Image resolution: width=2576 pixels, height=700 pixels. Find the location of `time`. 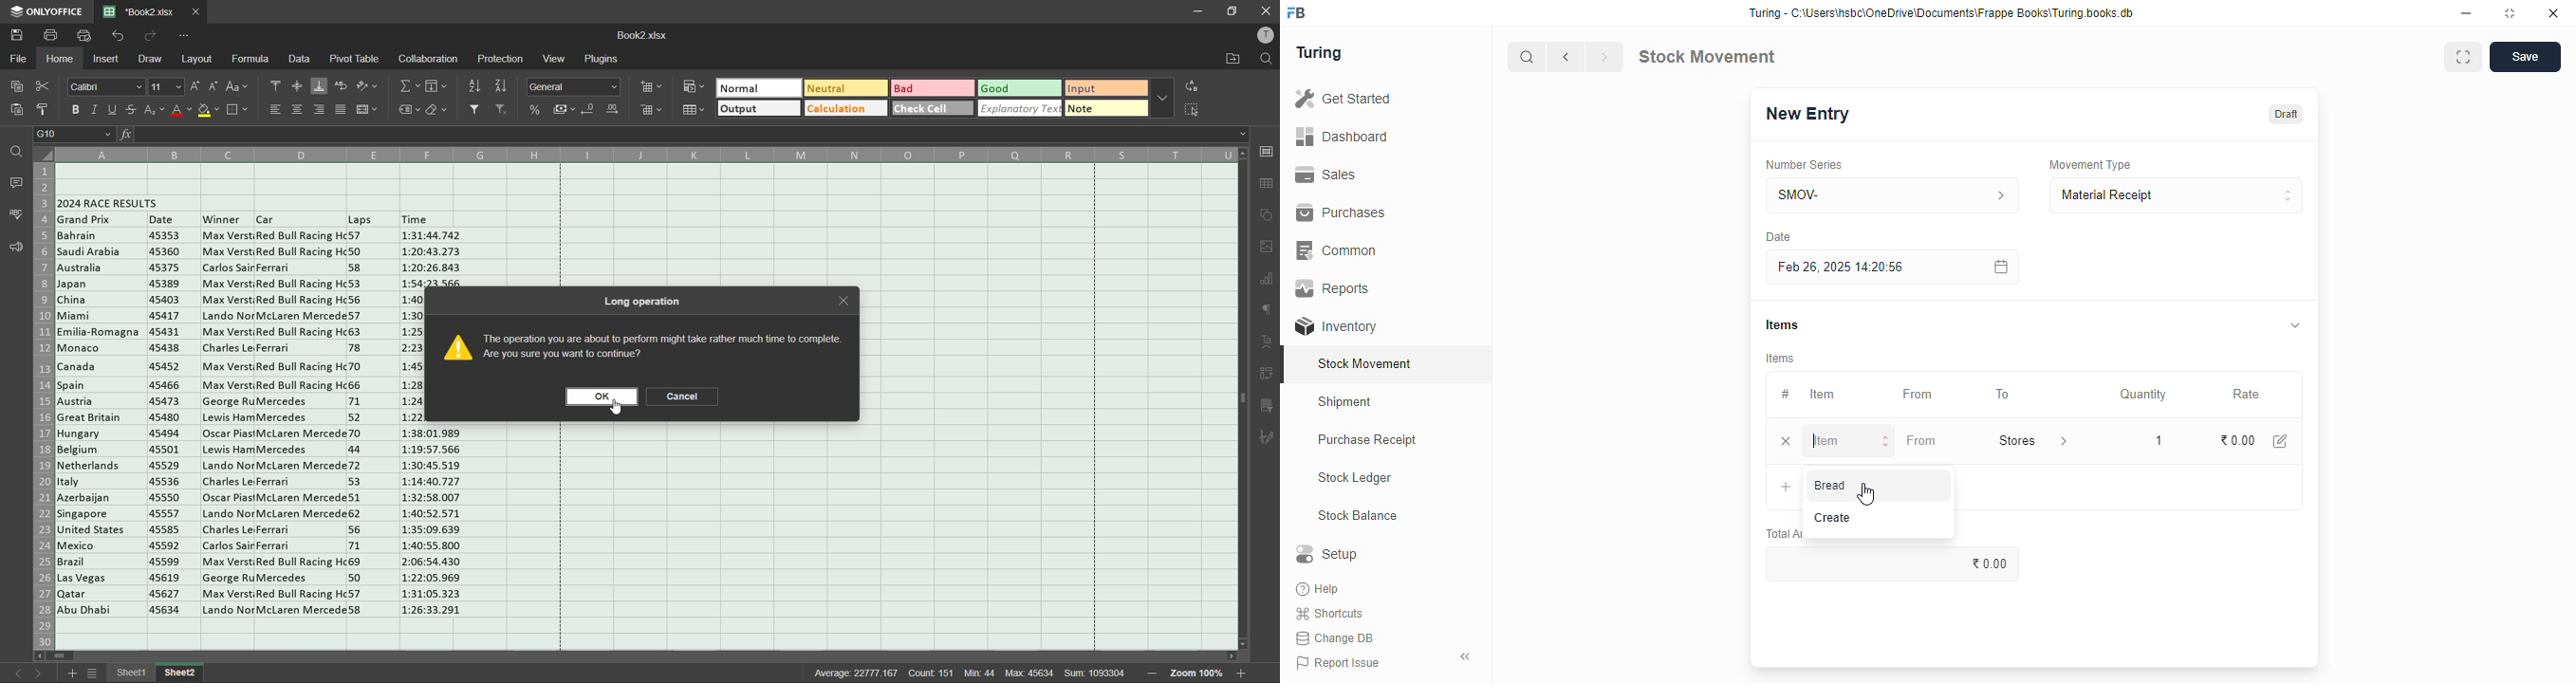

time is located at coordinates (418, 219).